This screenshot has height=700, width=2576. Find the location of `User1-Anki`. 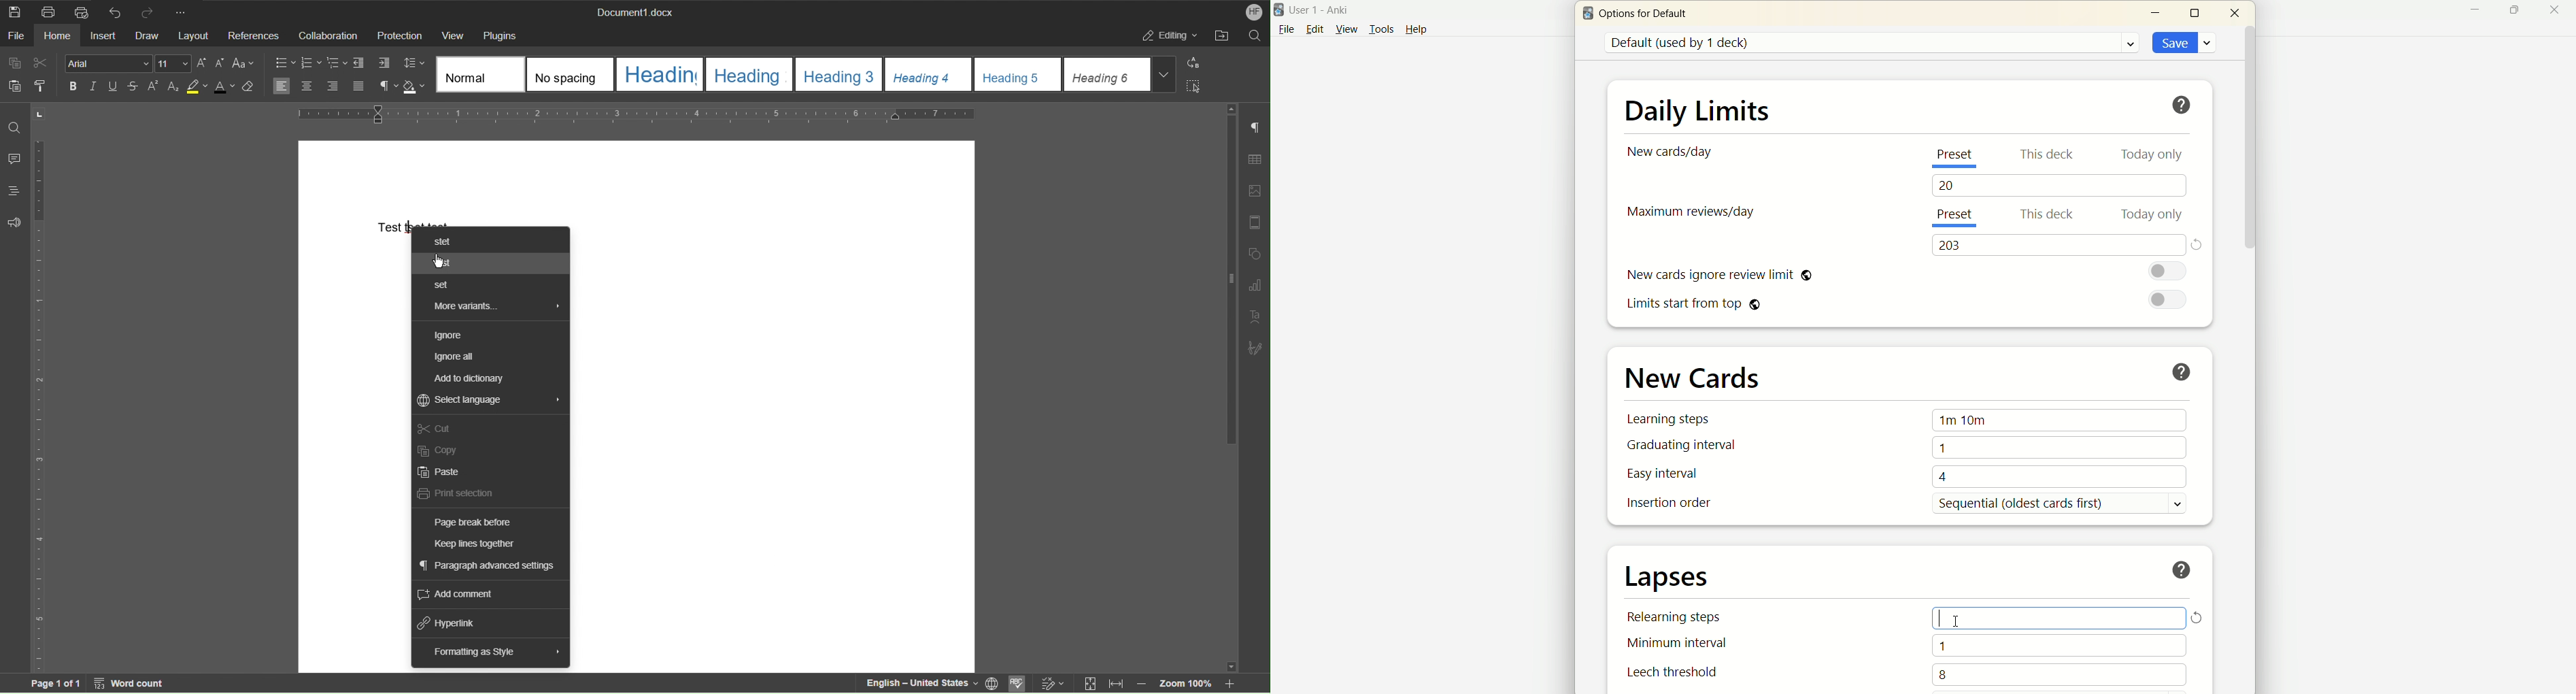

User1-Anki is located at coordinates (1328, 10).